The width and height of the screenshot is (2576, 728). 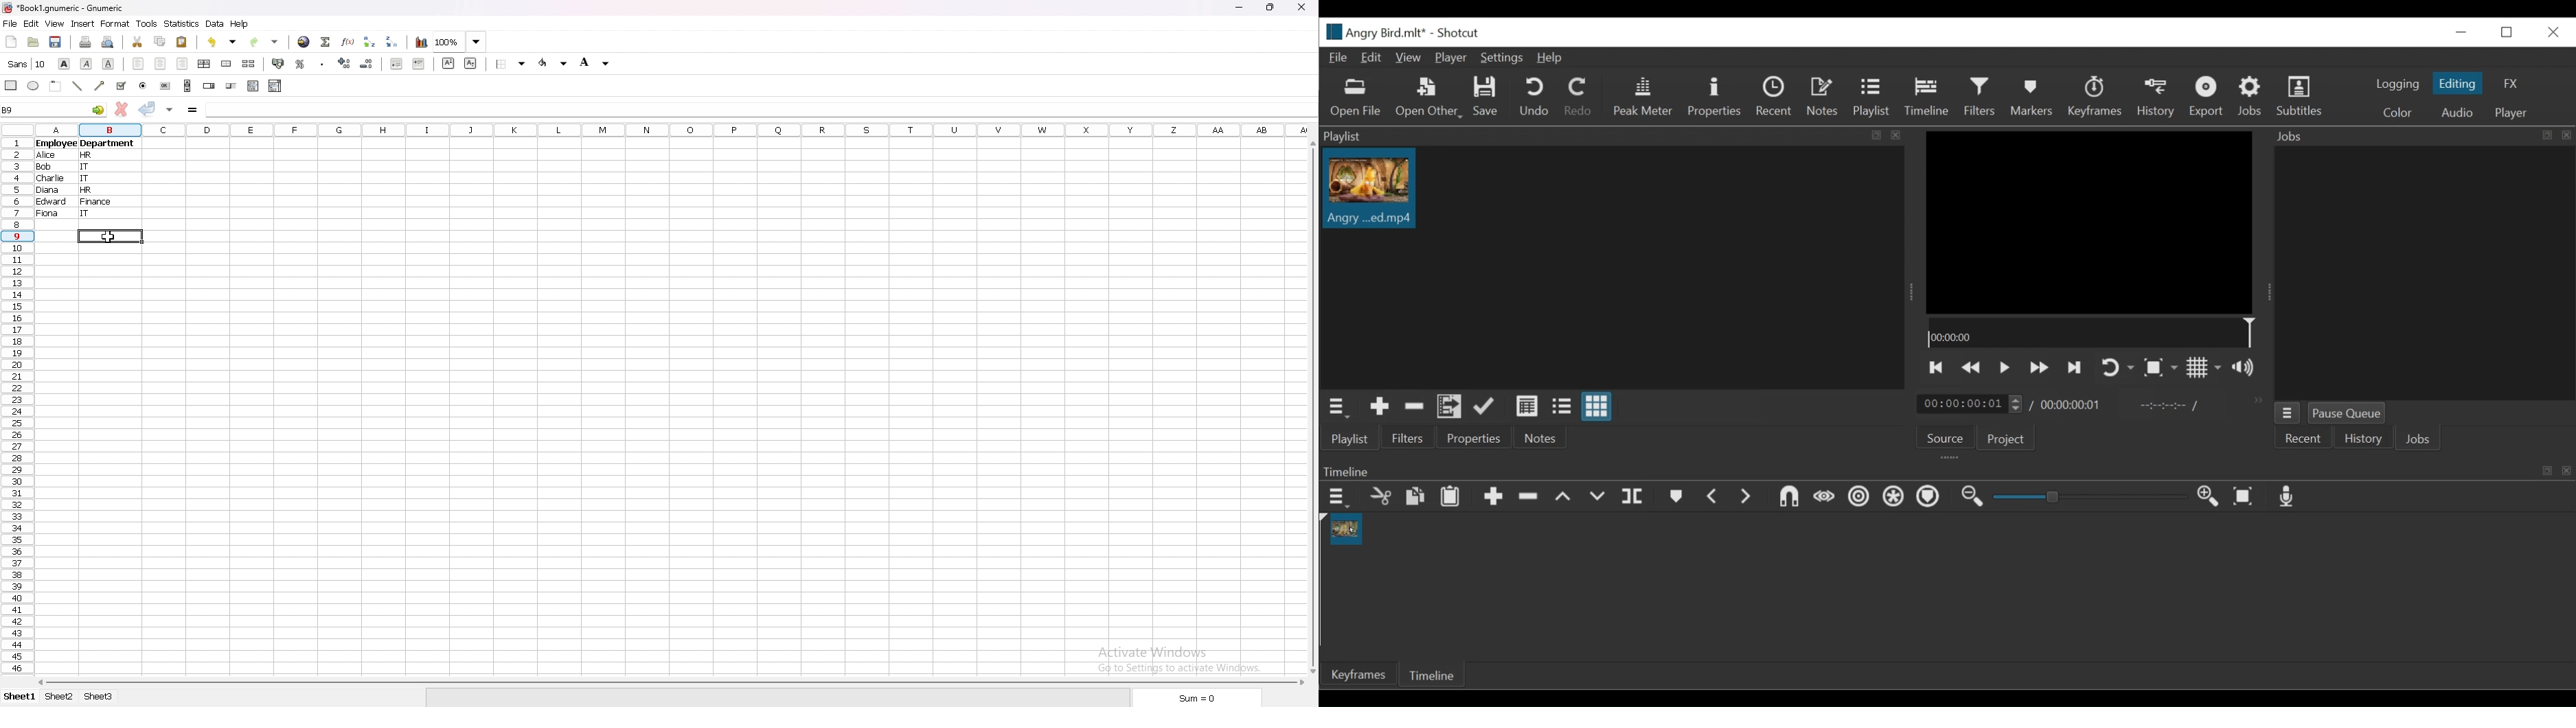 I want to click on Source, so click(x=1946, y=439).